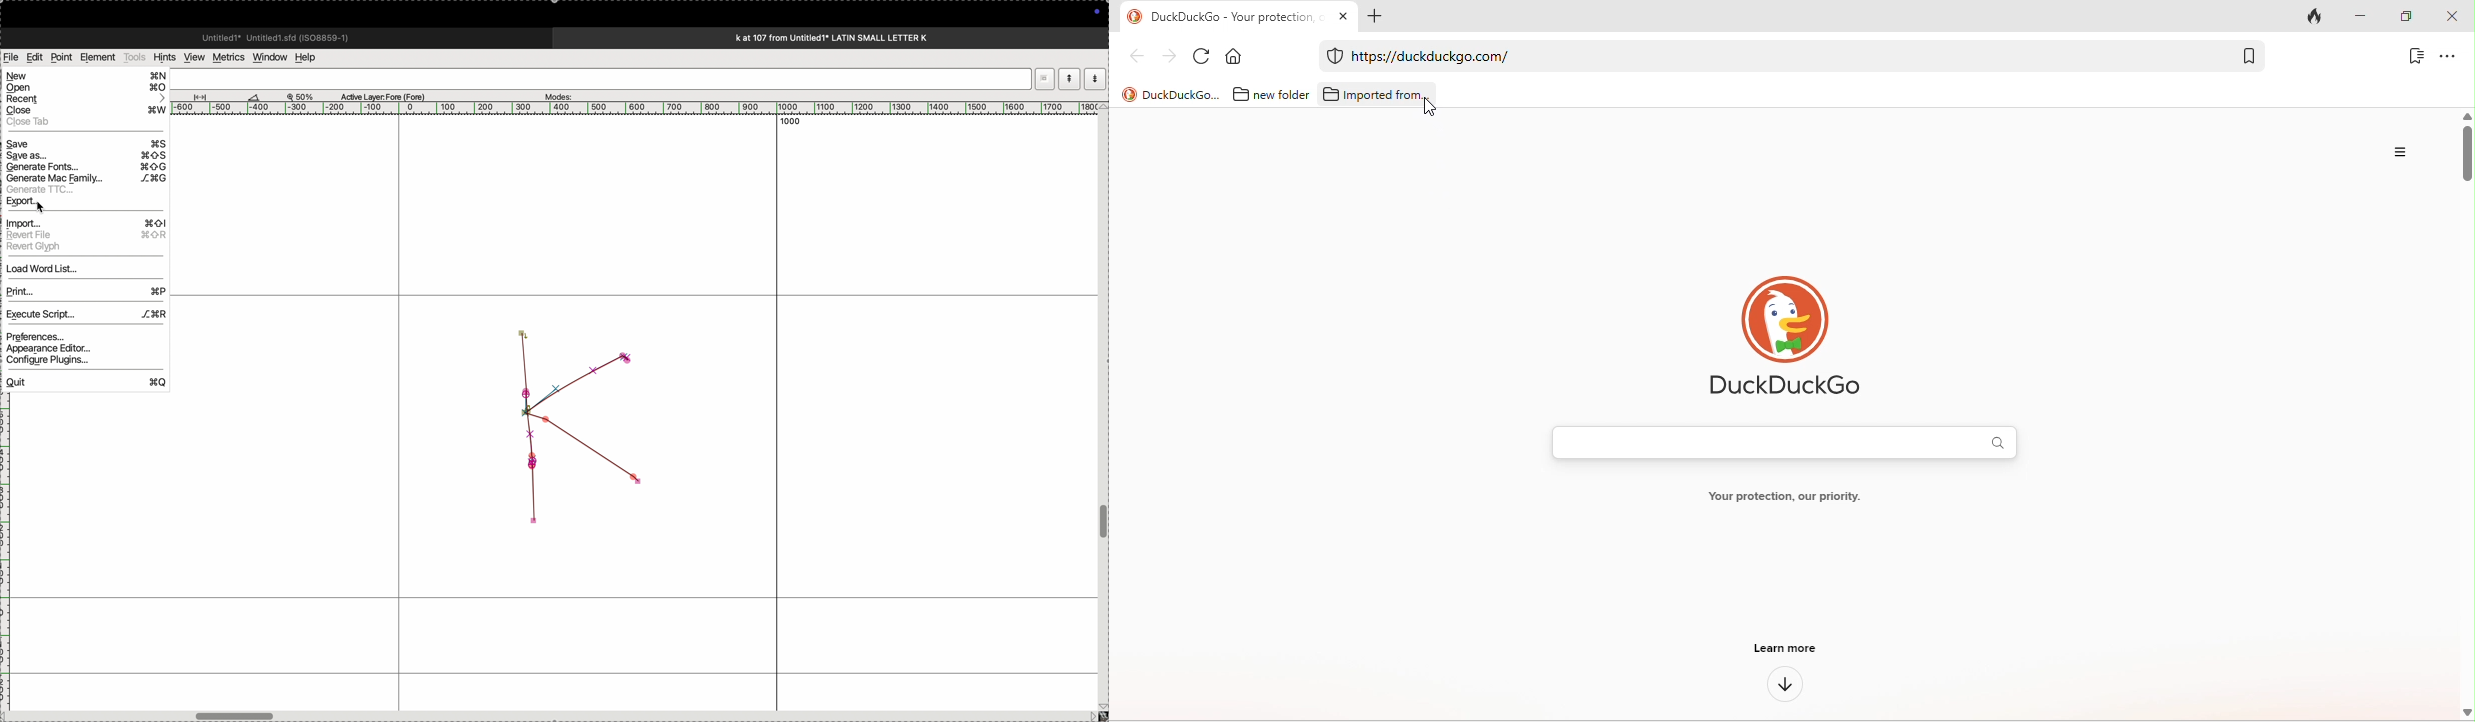  I want to click on cursor, so click(1428, 110).